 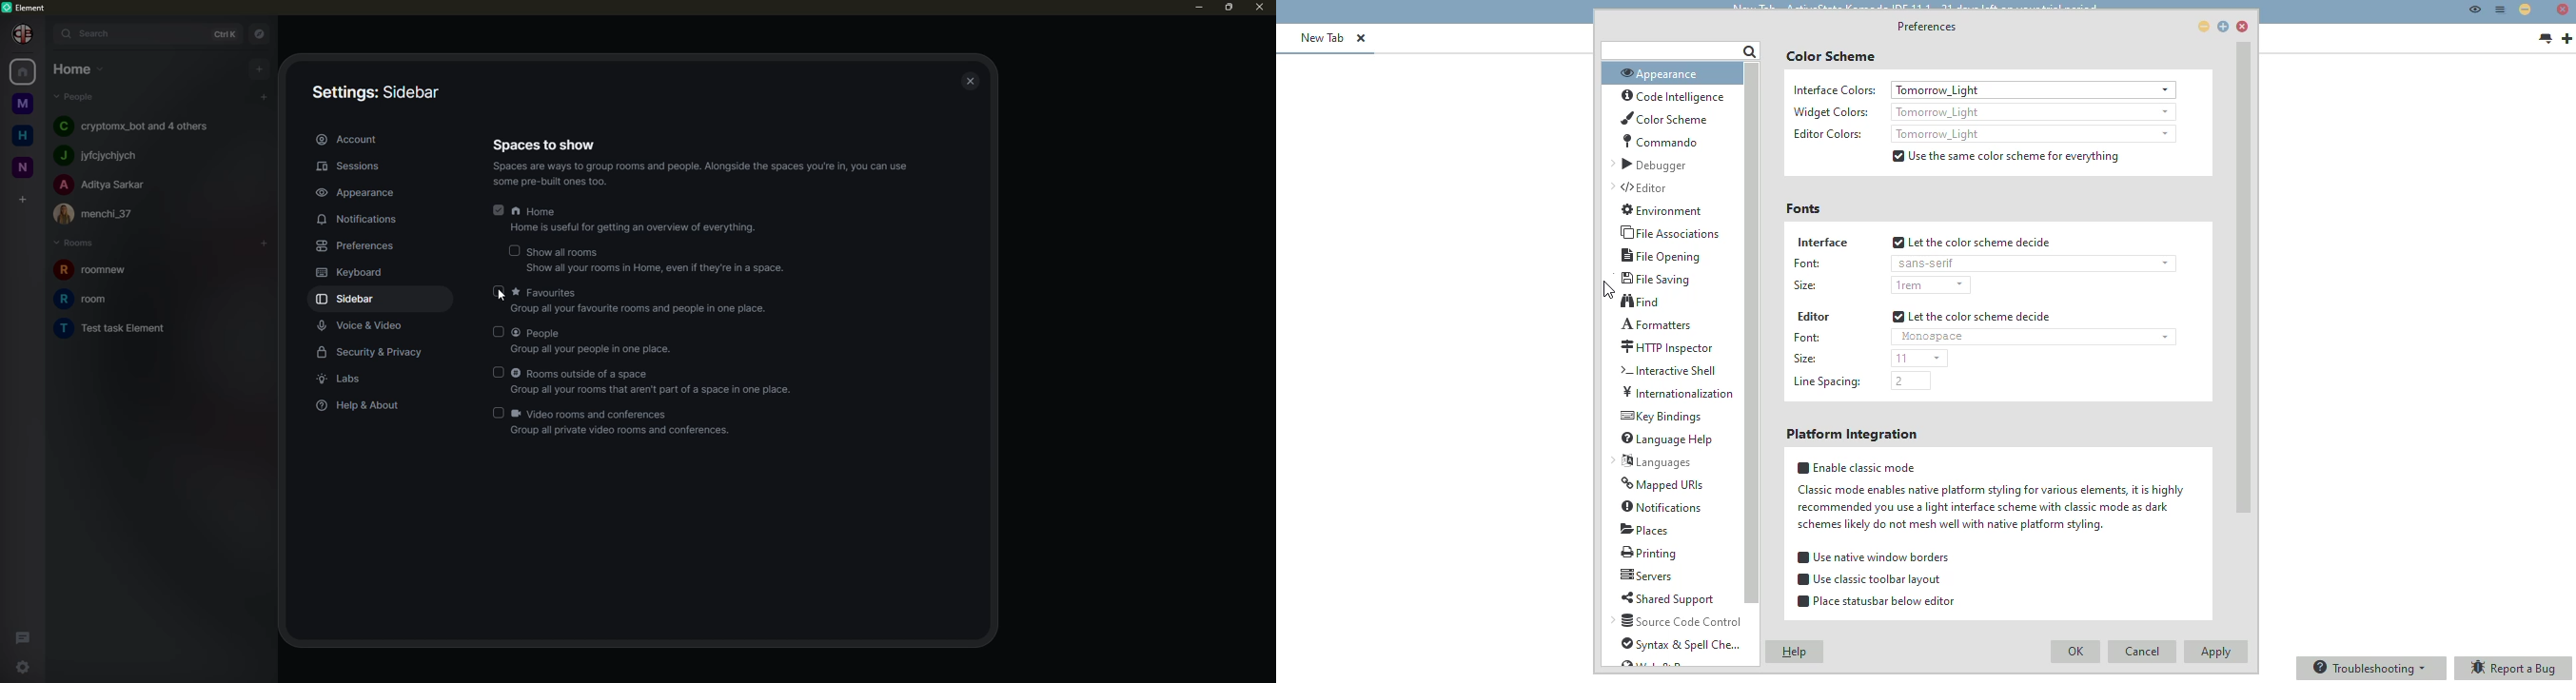 What do you see at coordinates (515, 251) in the screenshot?
I see `click to enable` at bounding box center [515, 251].